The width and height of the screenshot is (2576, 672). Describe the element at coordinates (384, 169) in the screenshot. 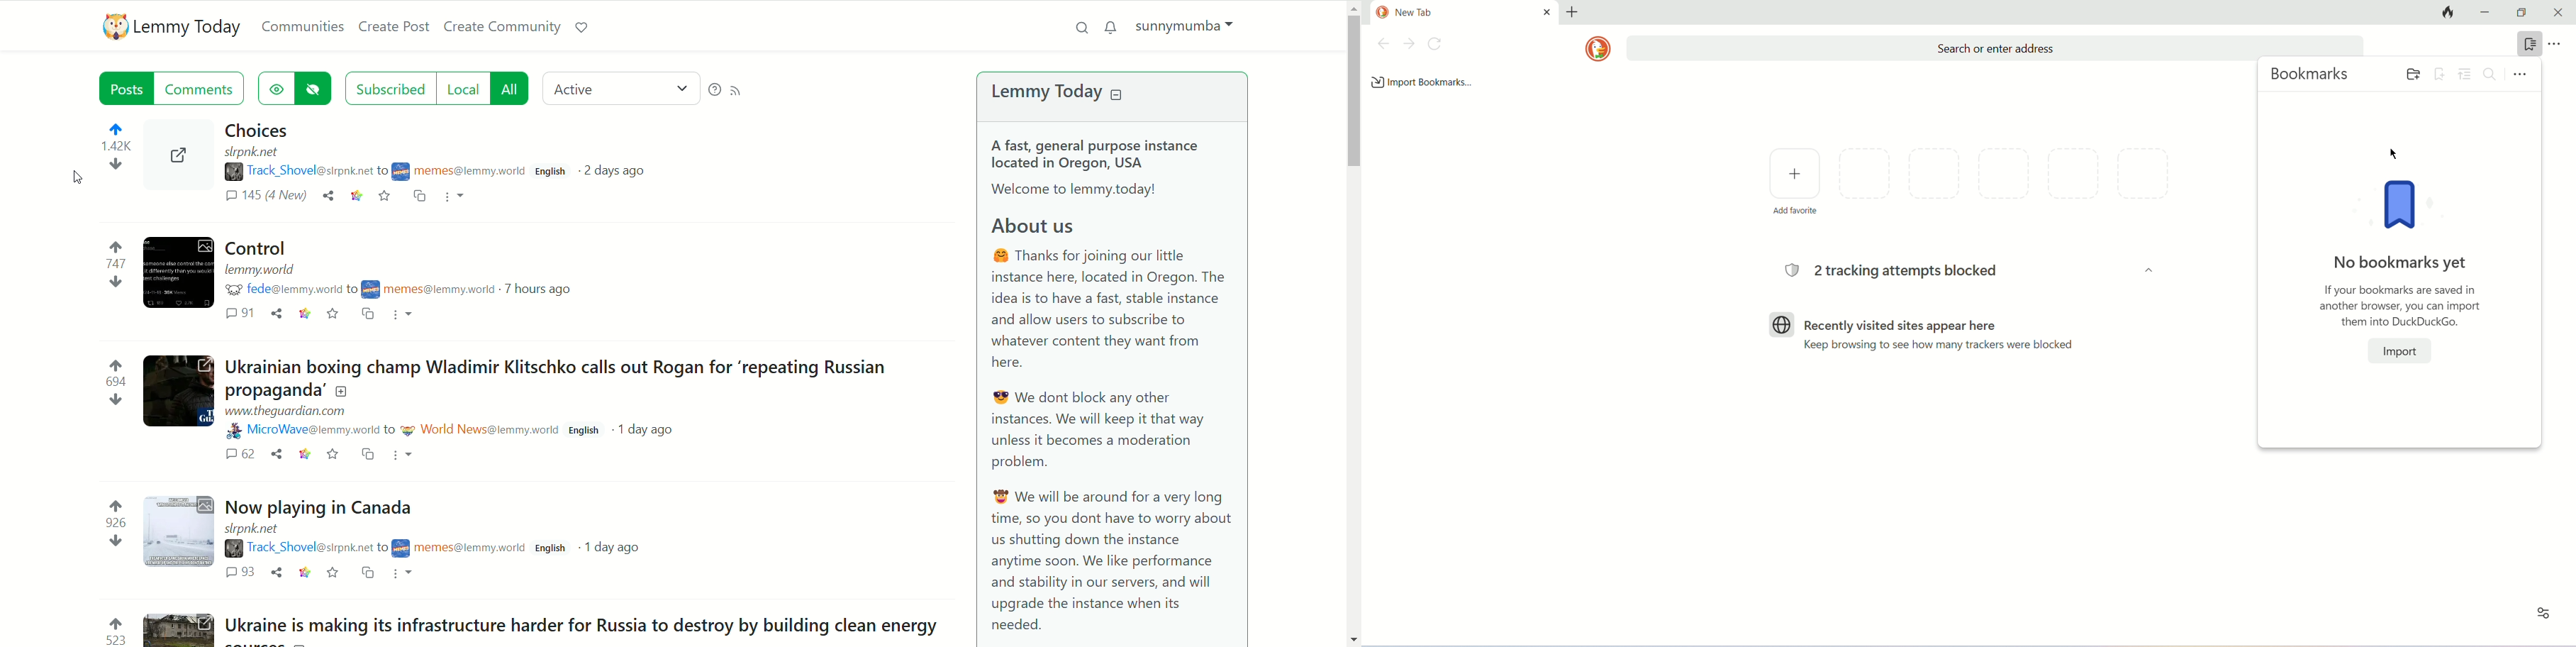

I see `to` at that location.